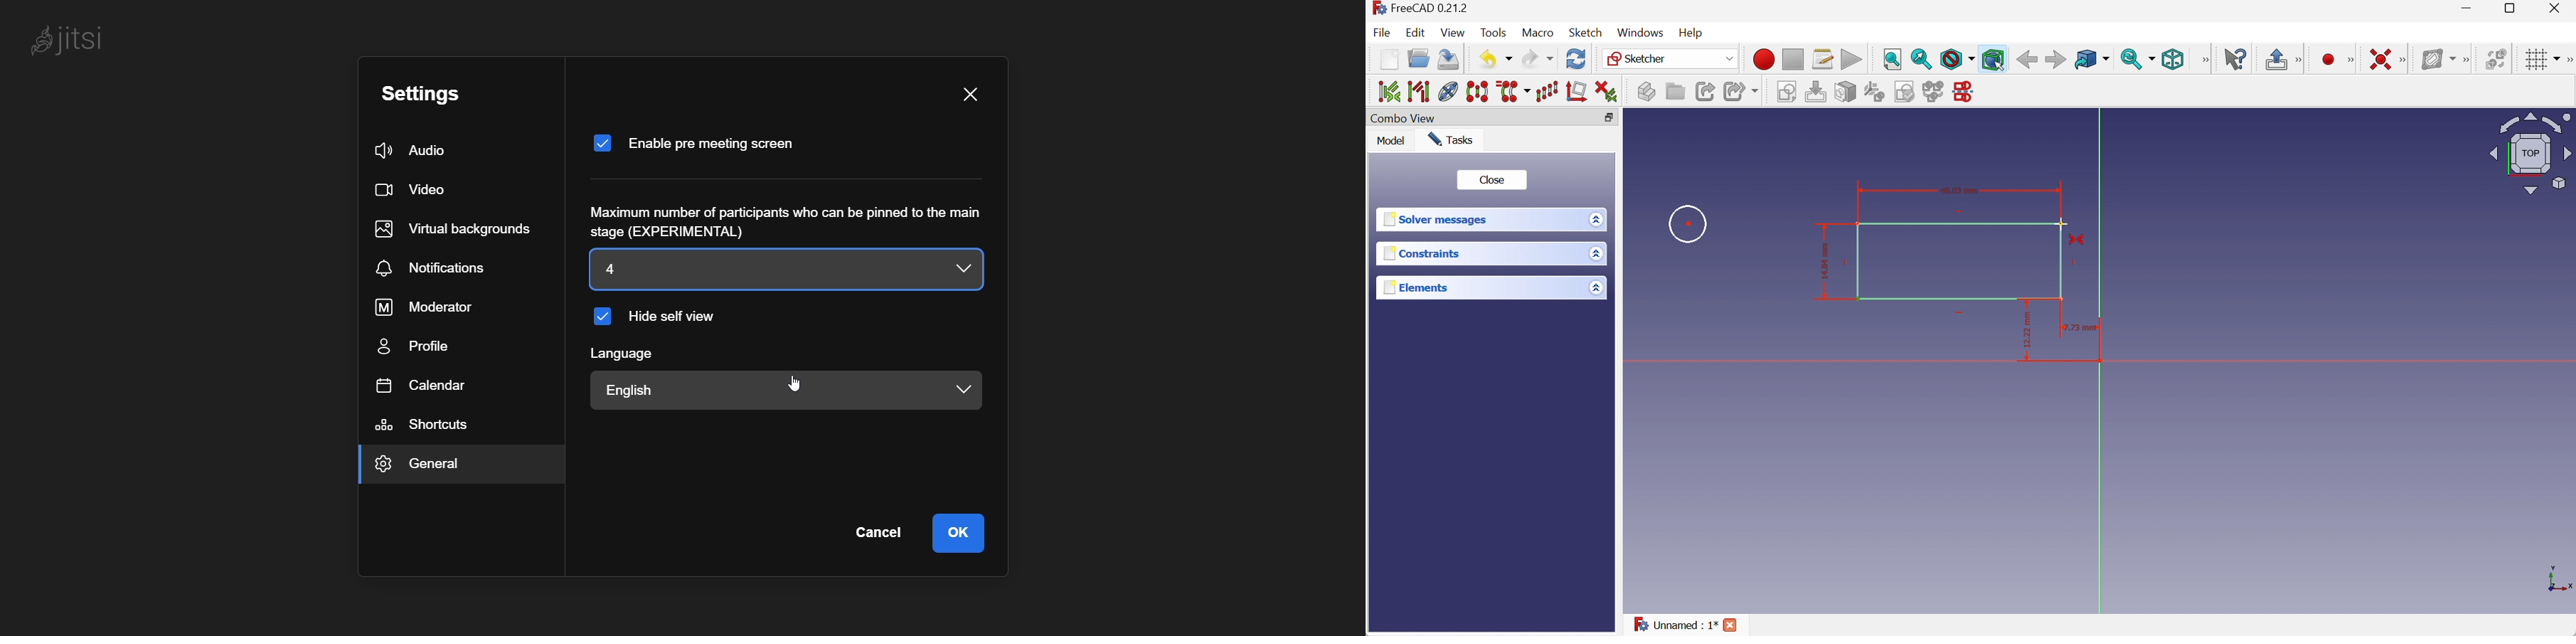 The image size is (2576, 644). Describe the element at coordinates (1577, 91) in the screenshot. I see `Remove axes alignment` at that location.